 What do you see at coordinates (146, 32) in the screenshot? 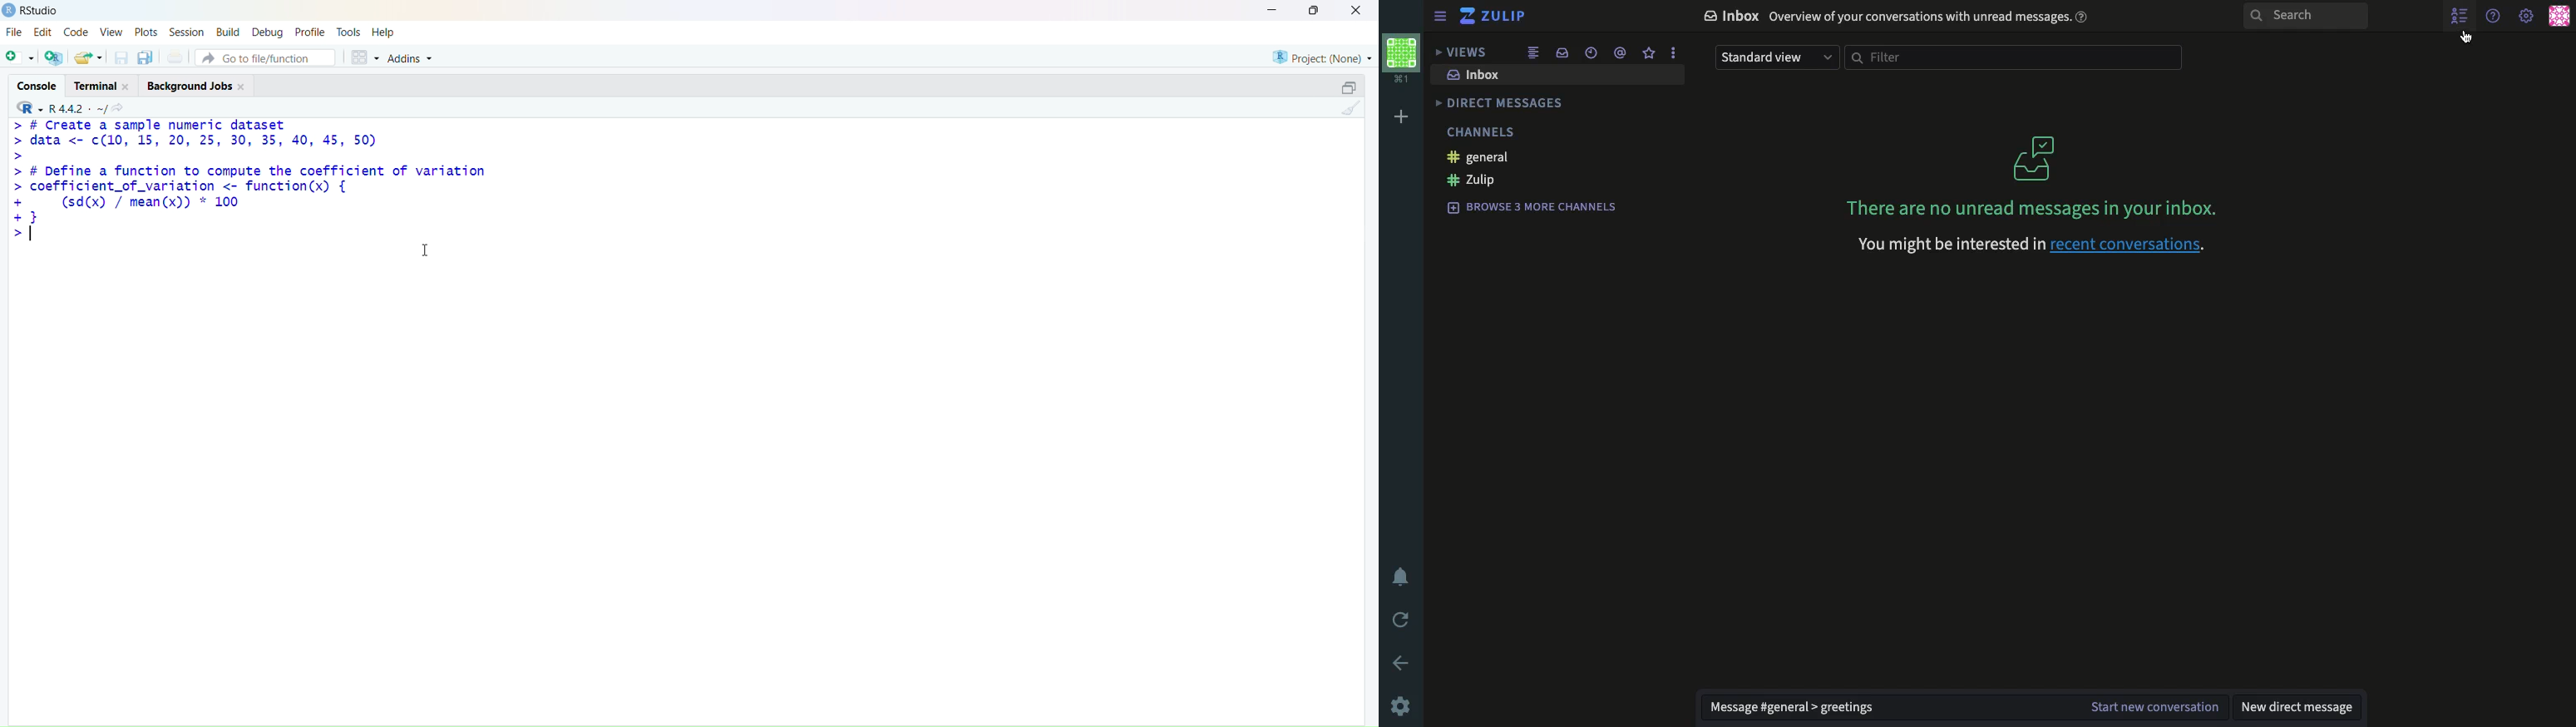
I see `plots` at bounding box center [146, 32].